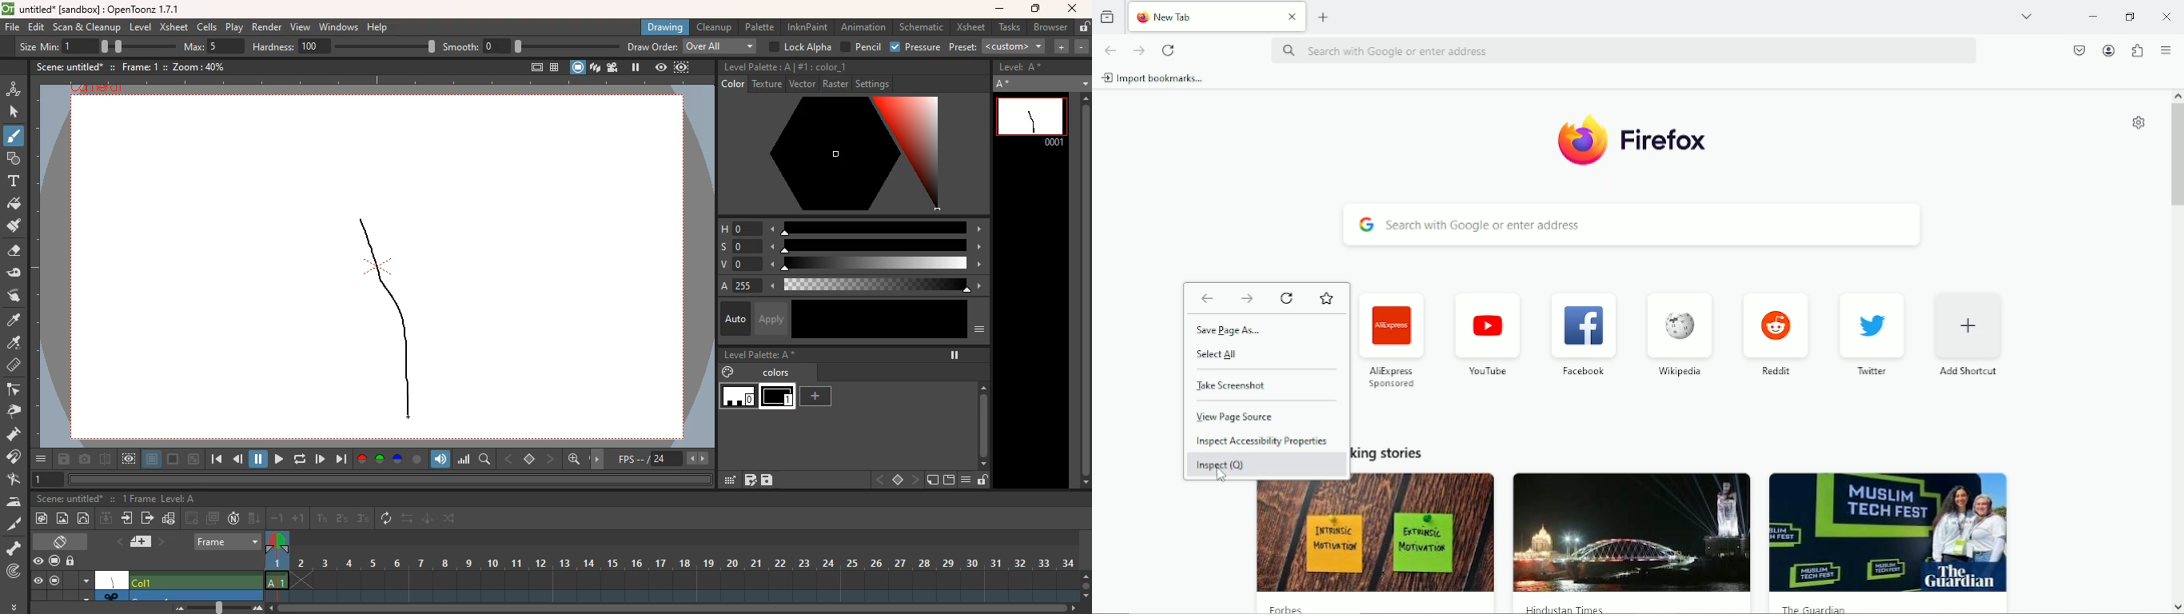  Describe the element at coordinates (761, 26) in the screenshot. I see `palette` at that location.